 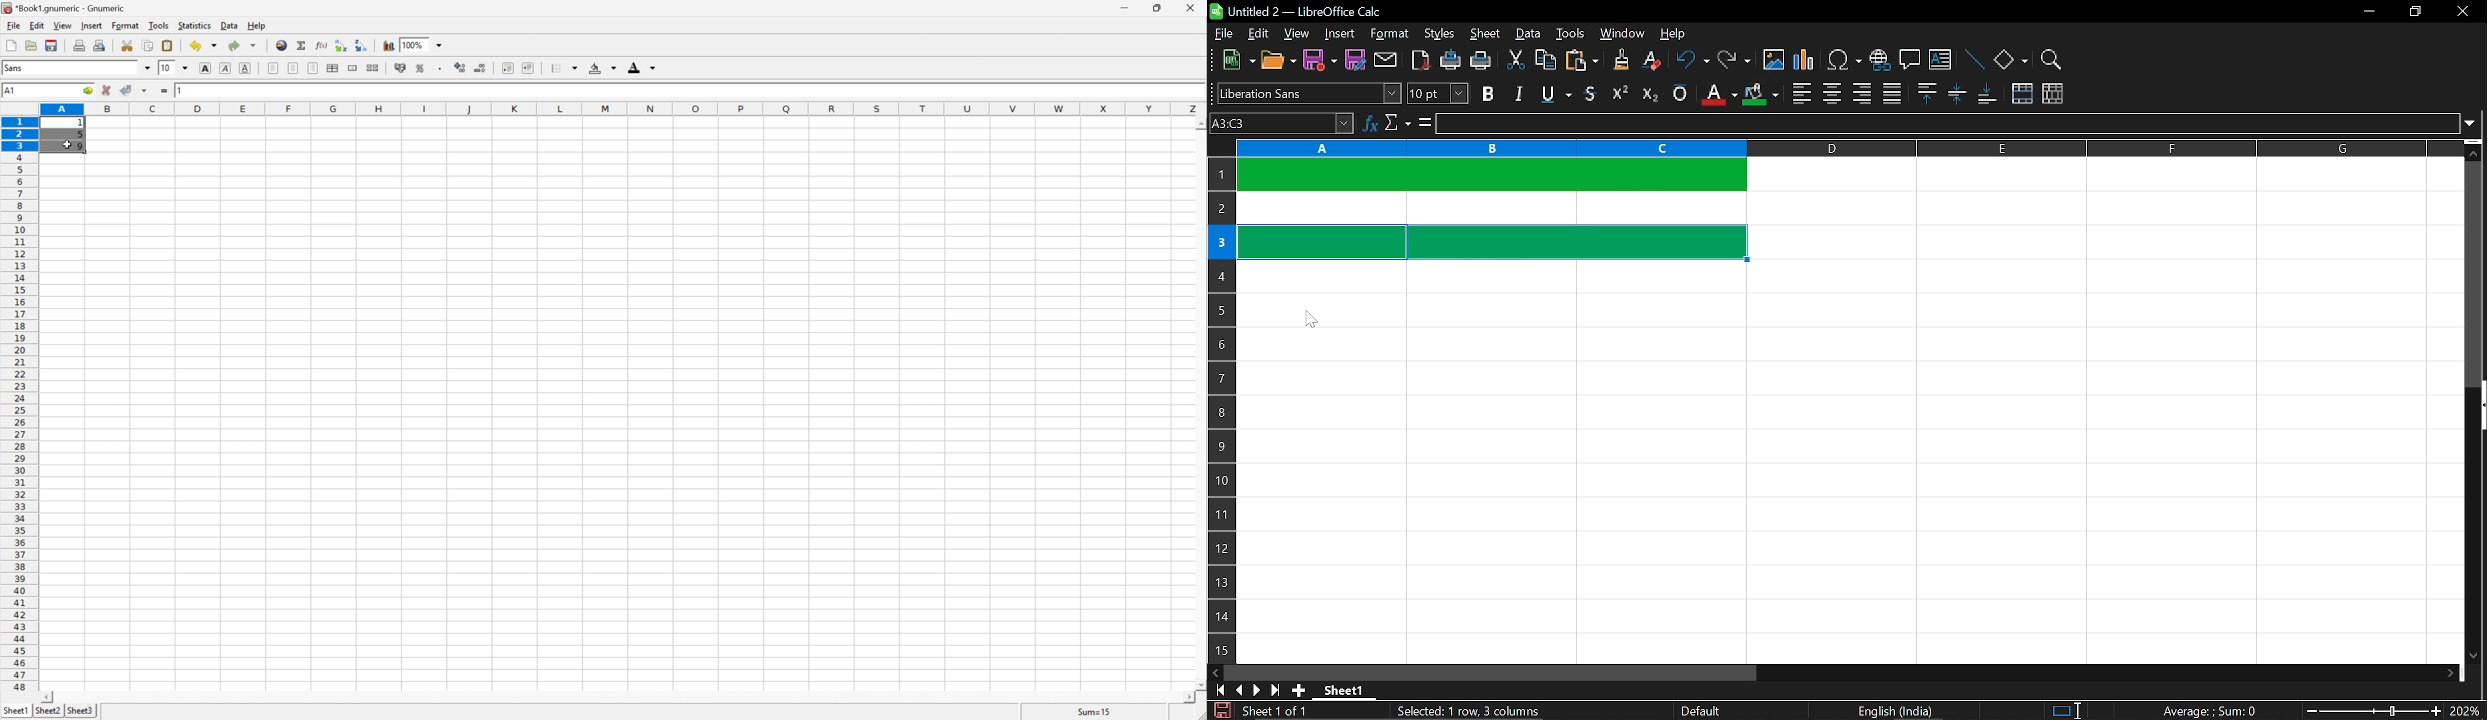 I want to click on scroll down, so click(x=1200, y=684).